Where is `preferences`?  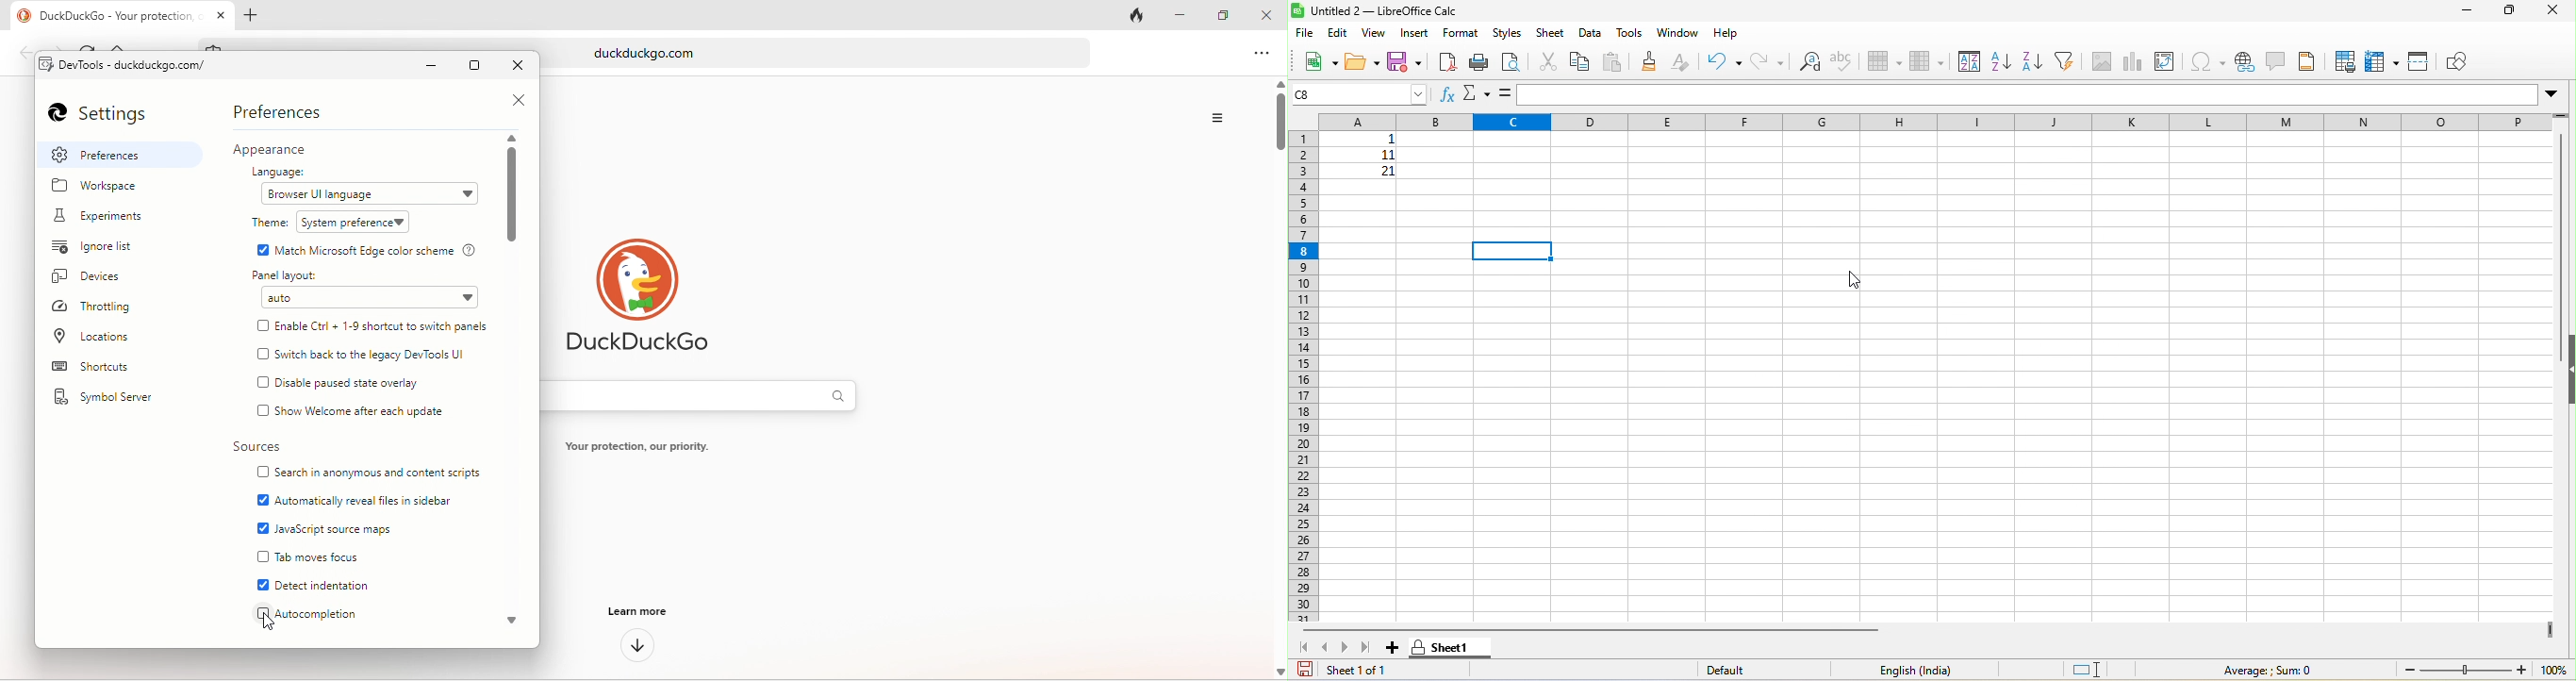 preferences is located at coordinates (123, 155).